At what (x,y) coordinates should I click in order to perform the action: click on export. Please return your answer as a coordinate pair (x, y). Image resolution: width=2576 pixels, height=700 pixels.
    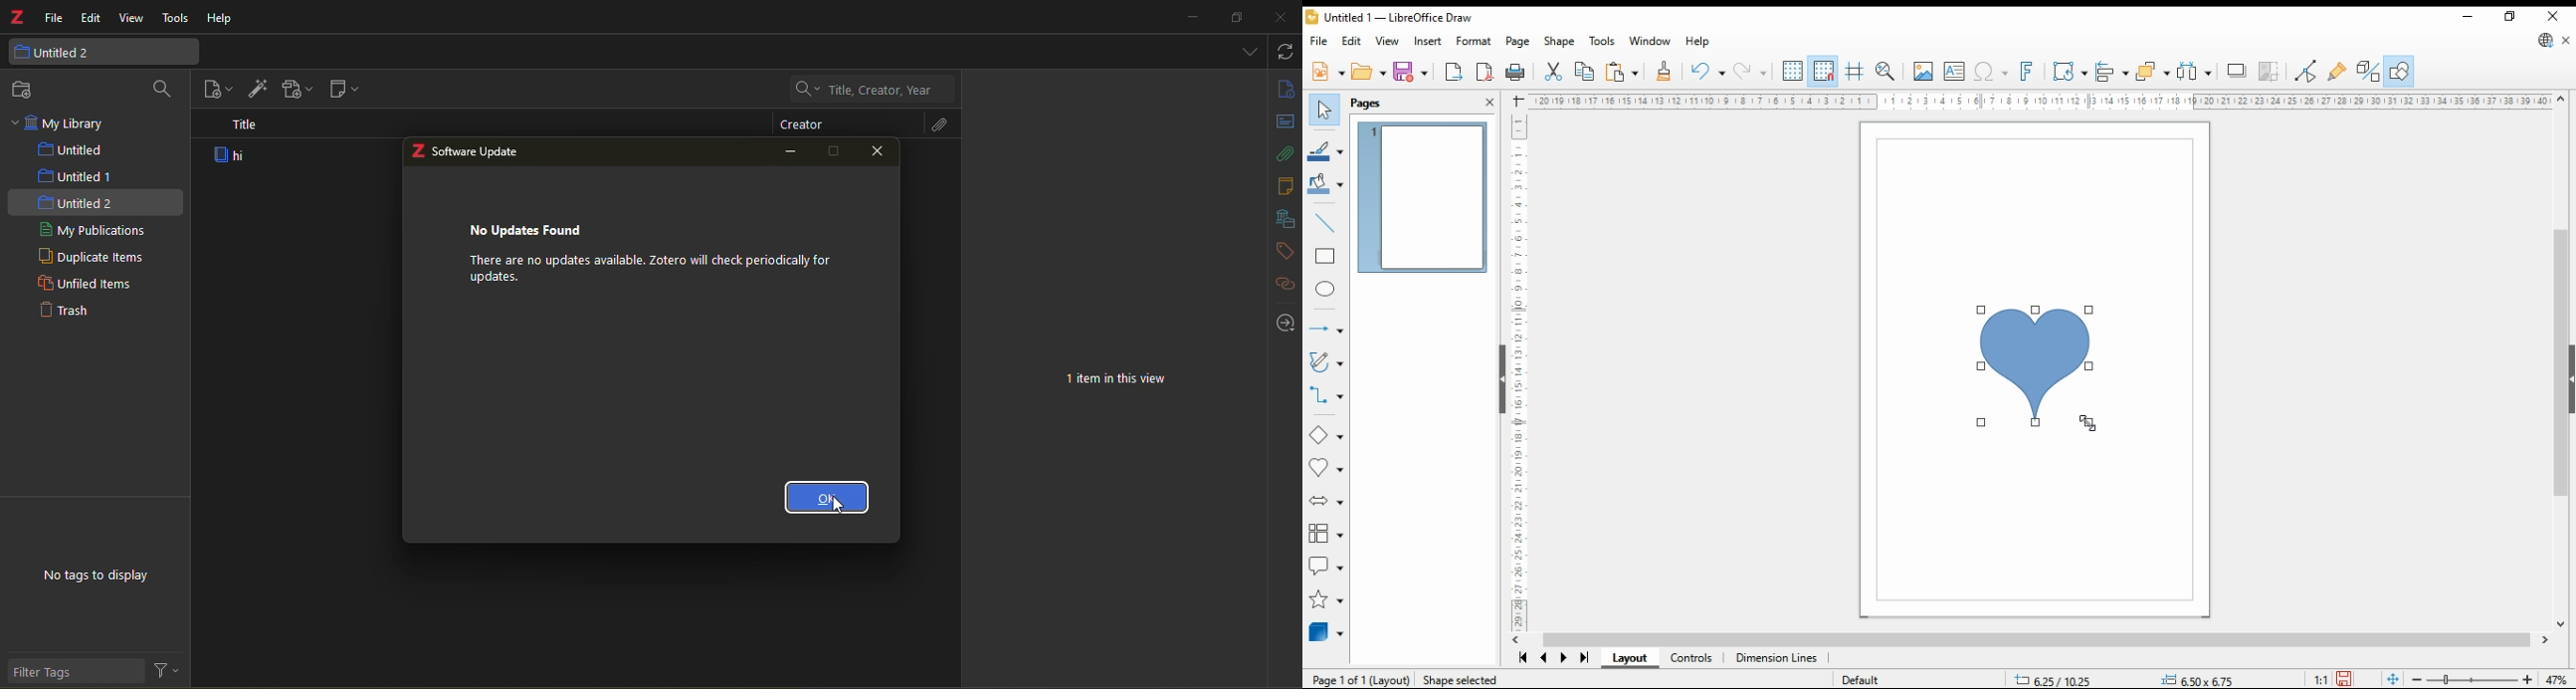
    Looking at the image, I should click on (1455, 72).